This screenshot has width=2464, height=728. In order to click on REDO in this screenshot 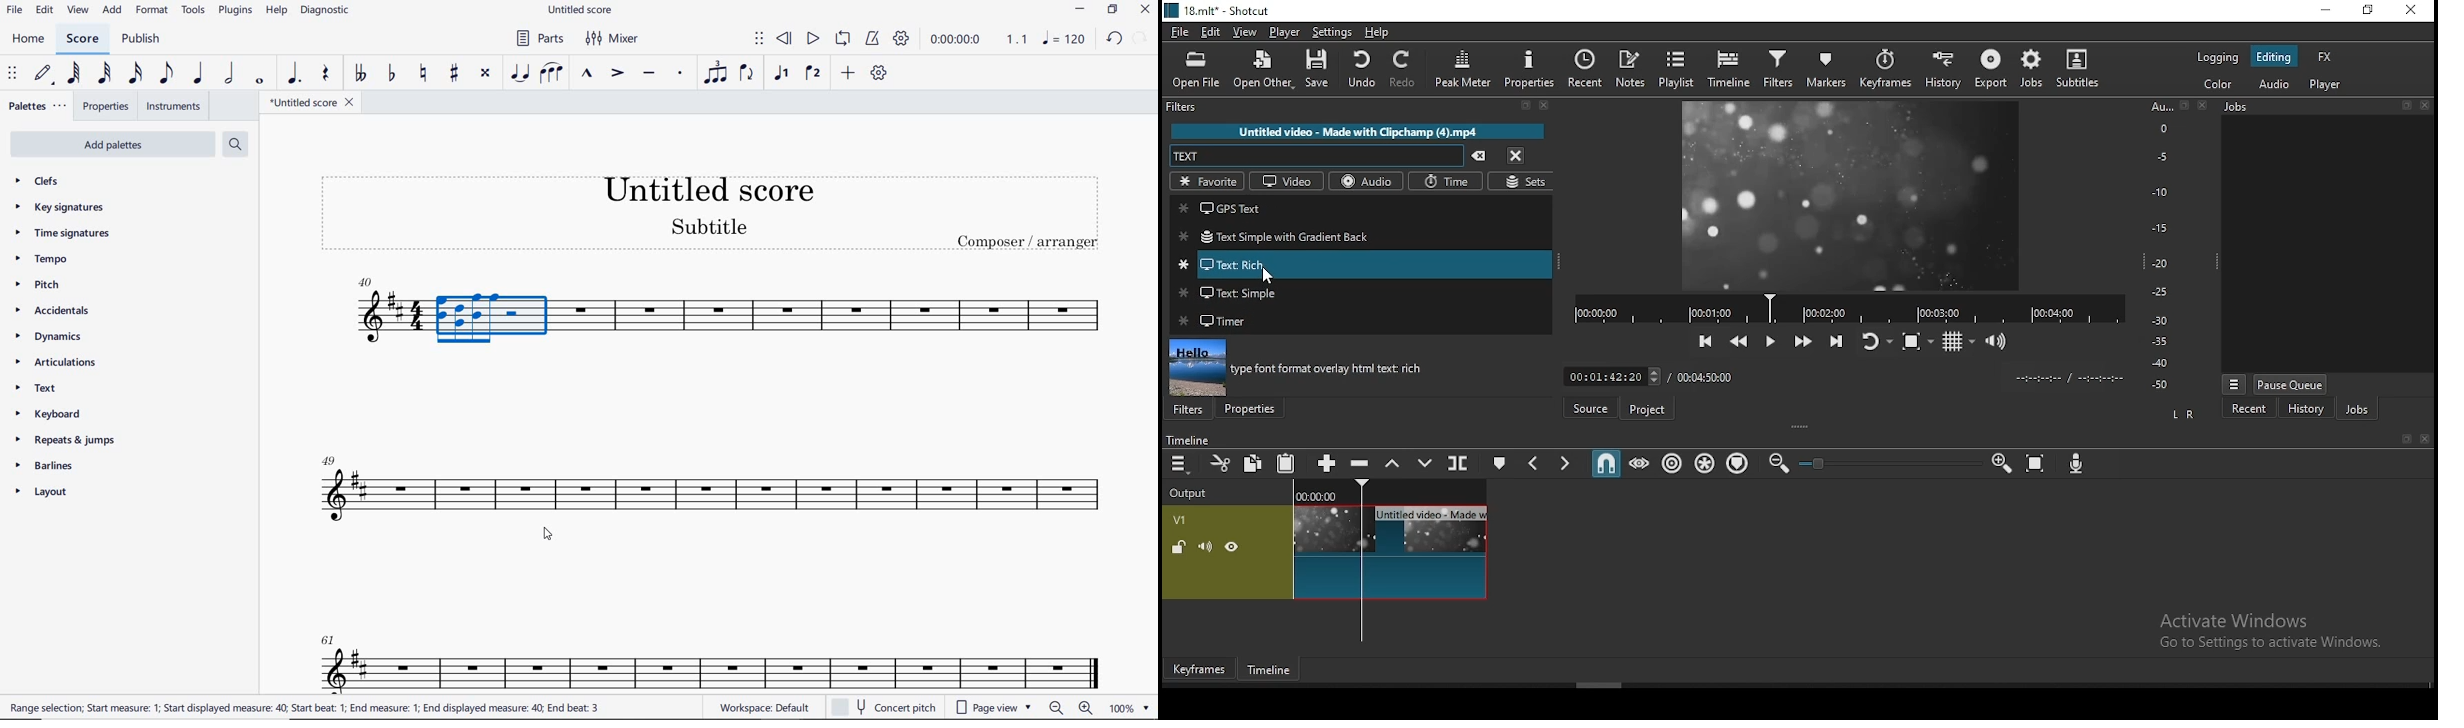, I will do `click(1141, 39)`.